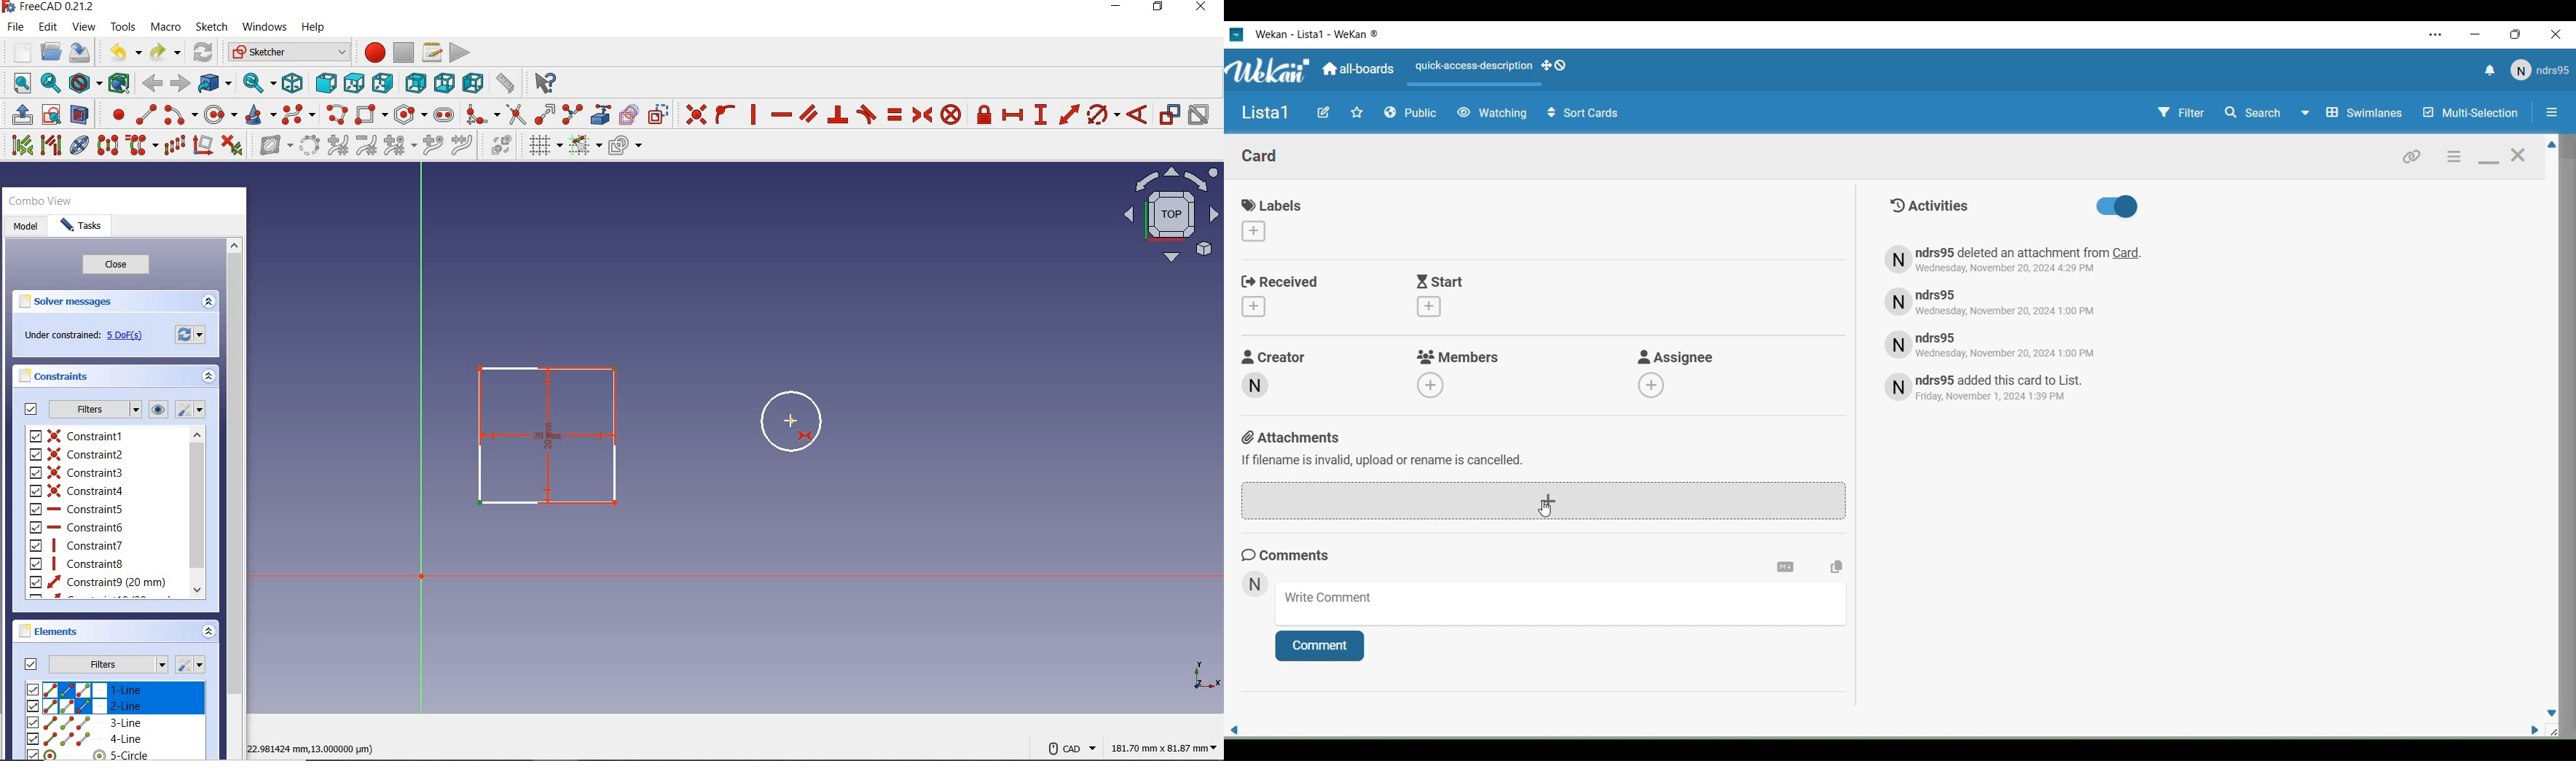  What do you see at coordinates (114, 738) in the screenshot?
I see `4-line` at bounding box center [114, 738].